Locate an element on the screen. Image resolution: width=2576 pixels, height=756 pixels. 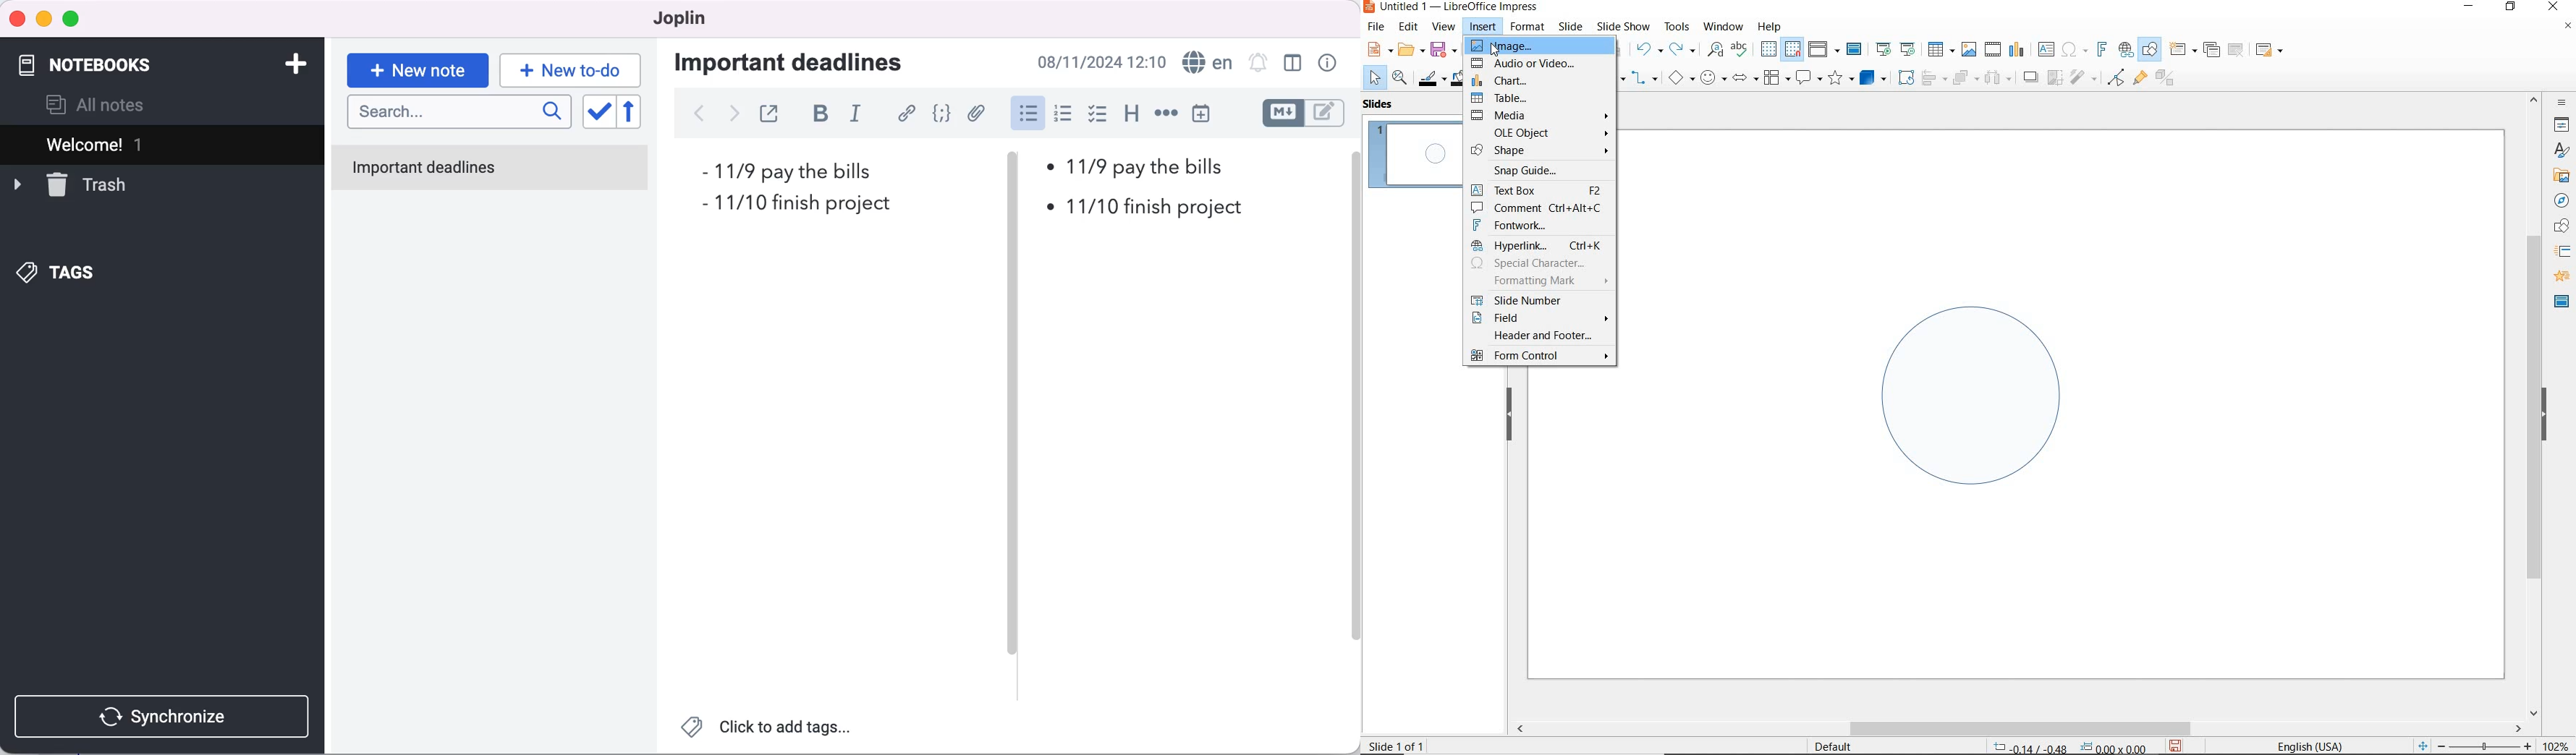
insert is located at coordinates (1483, 28).